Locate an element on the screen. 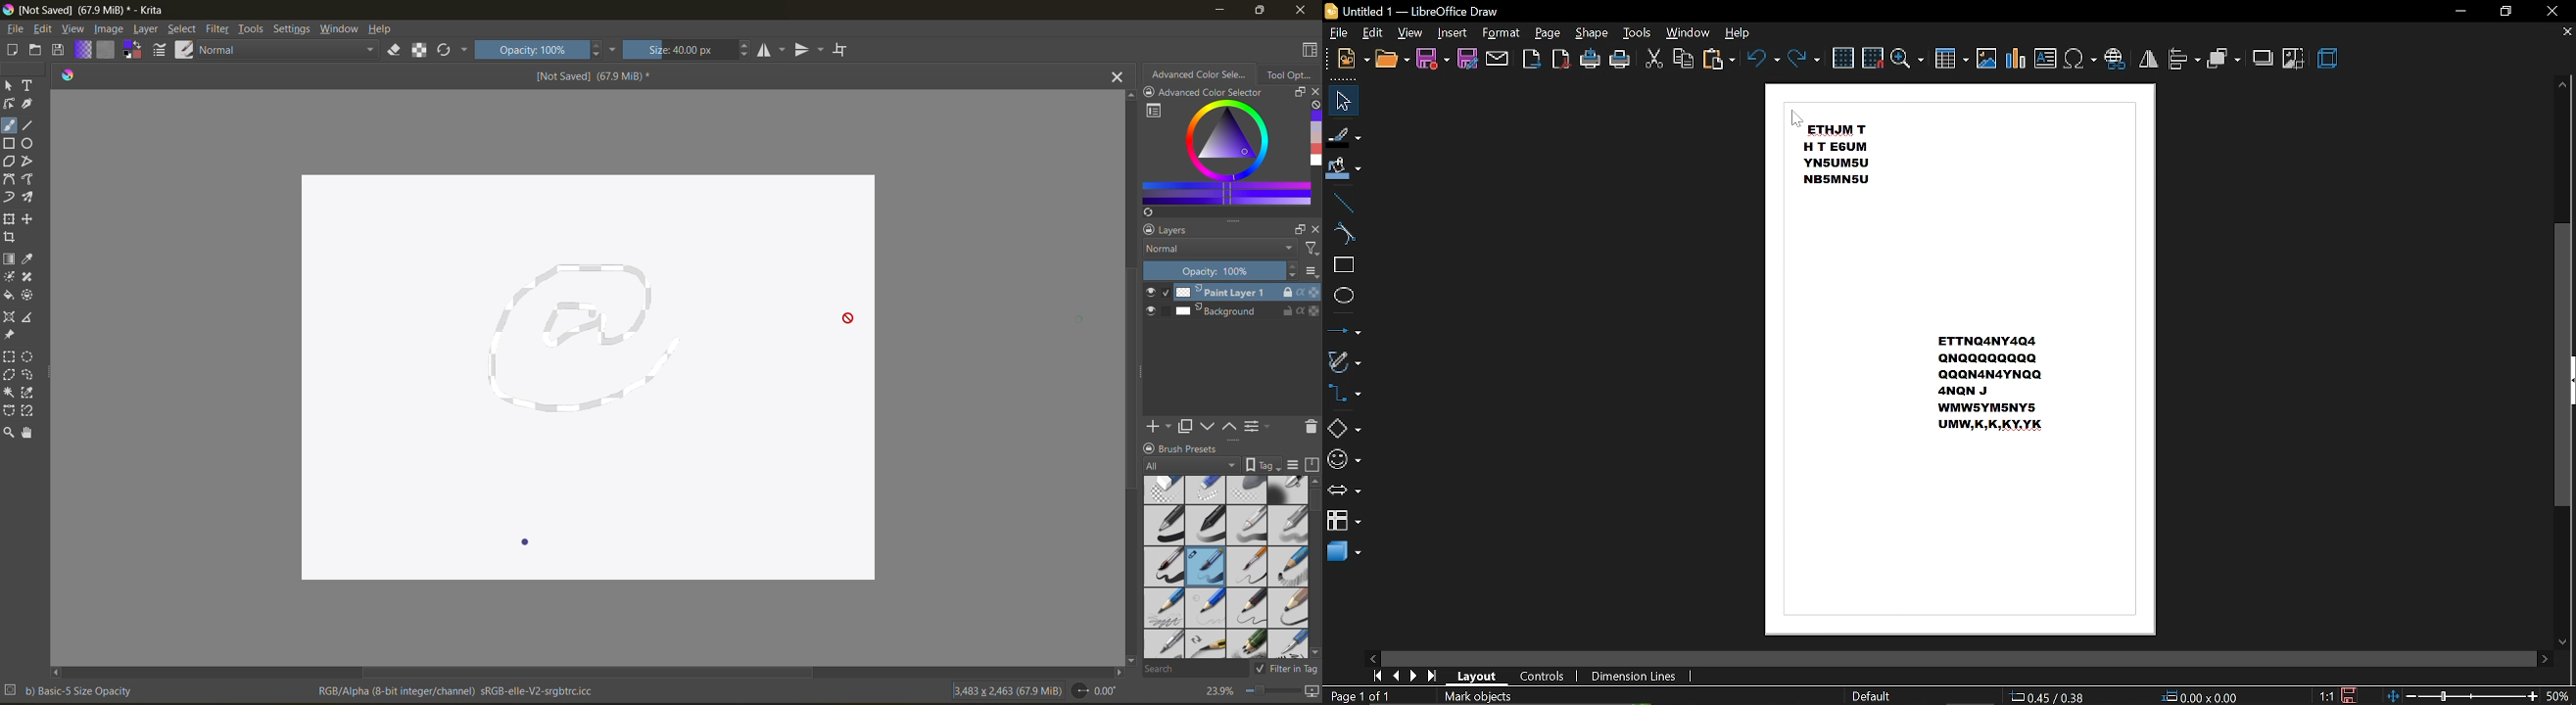 Image resolution: width=2576 pixels, height=728 pixels. insert table is located at coordinates (1952, 61).